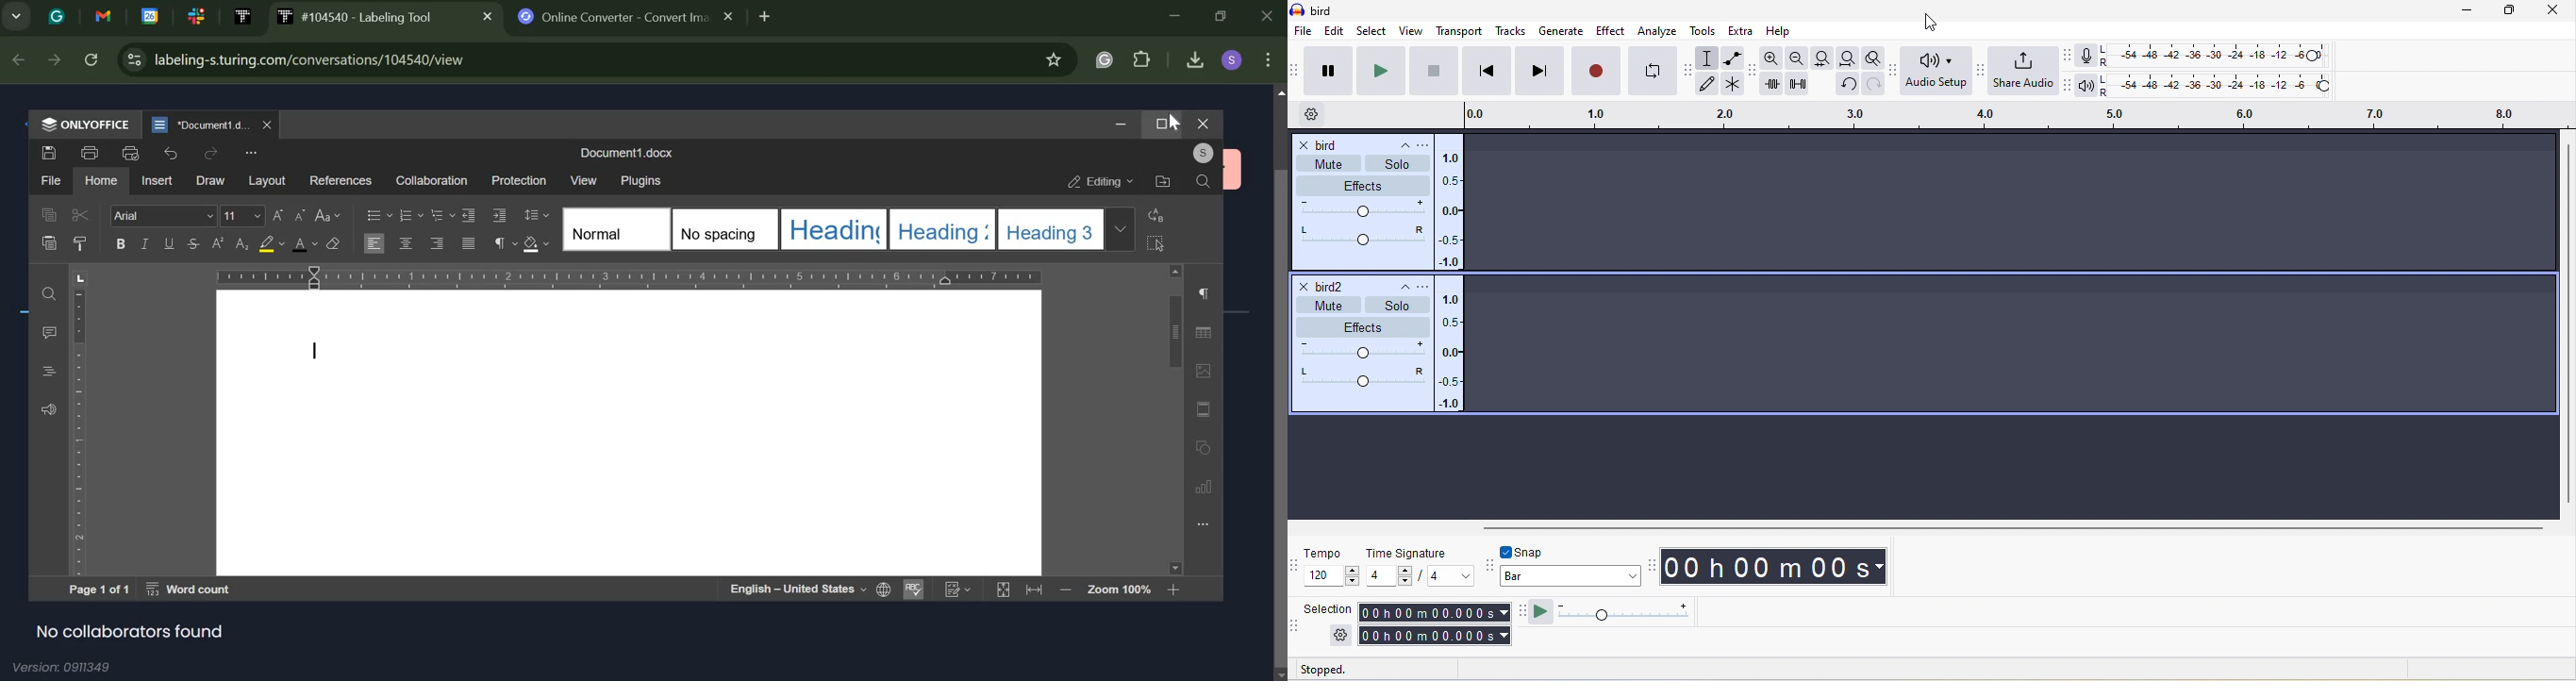  What do you see at coordinates (1598, 70) in the screenshot?
I see `record` at bounding box center [1598, 70].